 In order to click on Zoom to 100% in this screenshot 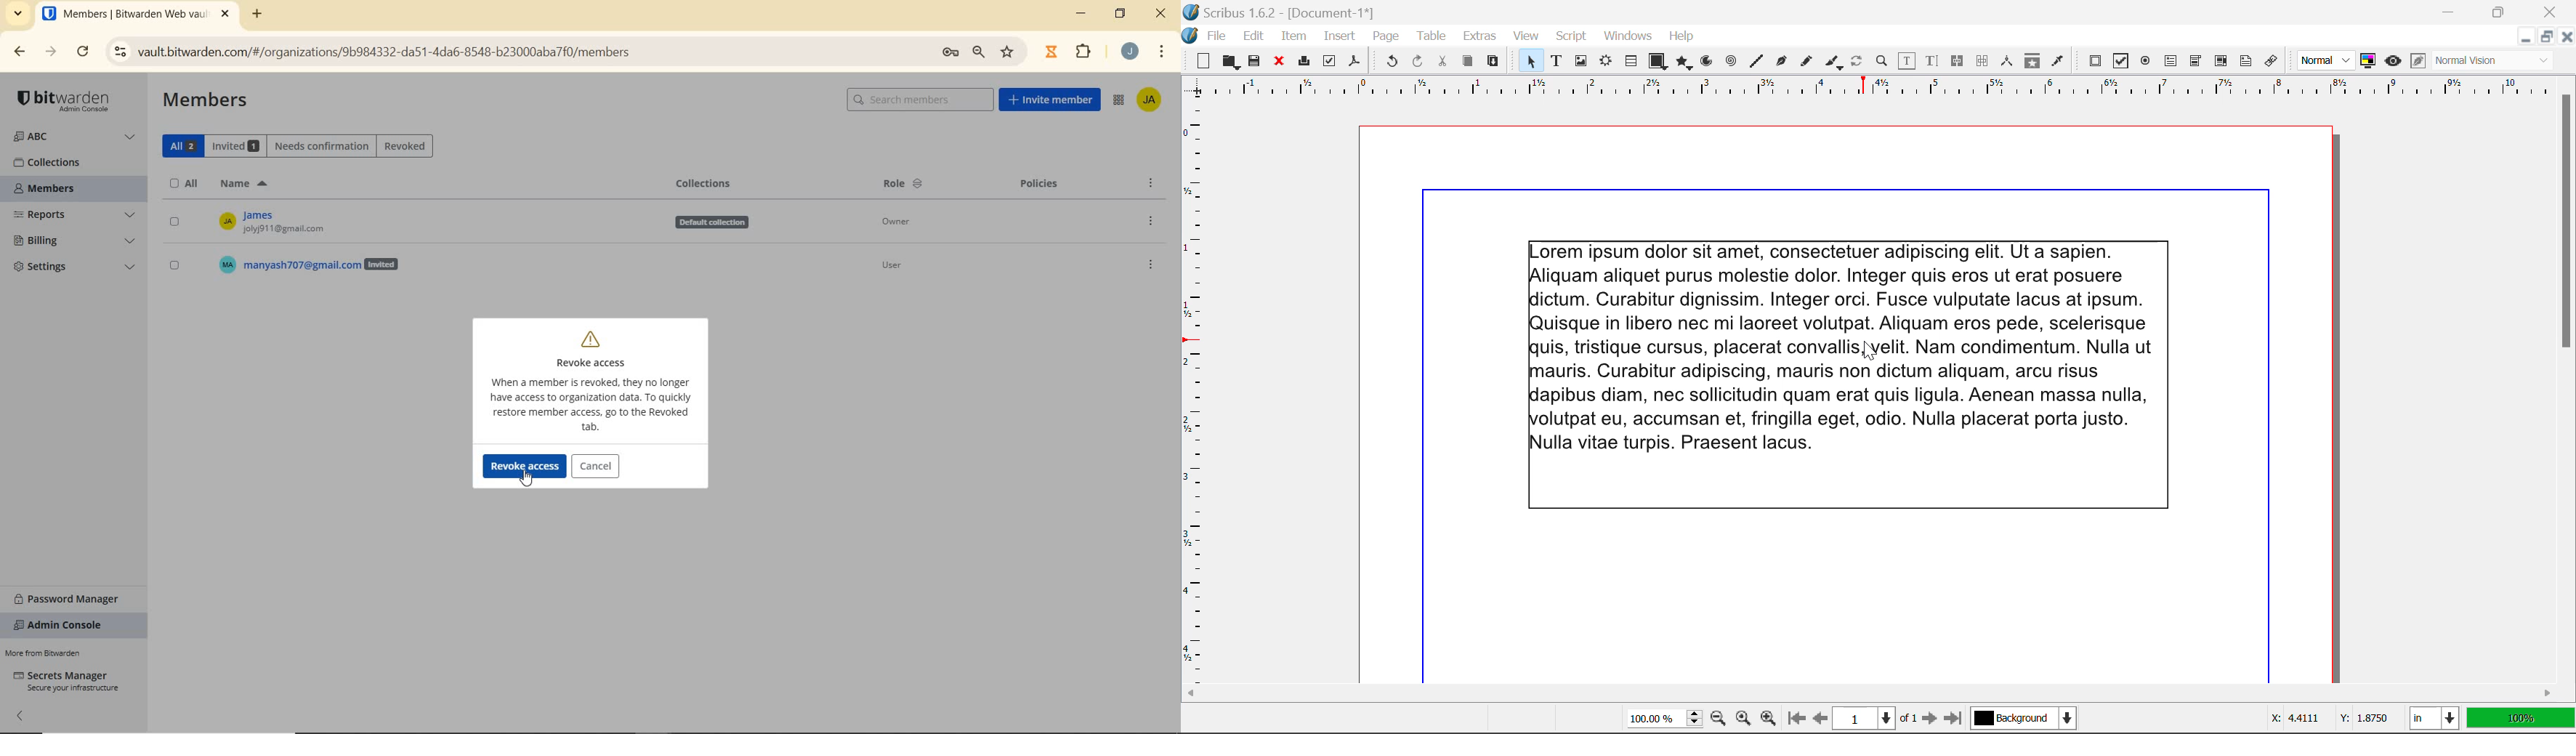, I will do `click(1744, 720)`.